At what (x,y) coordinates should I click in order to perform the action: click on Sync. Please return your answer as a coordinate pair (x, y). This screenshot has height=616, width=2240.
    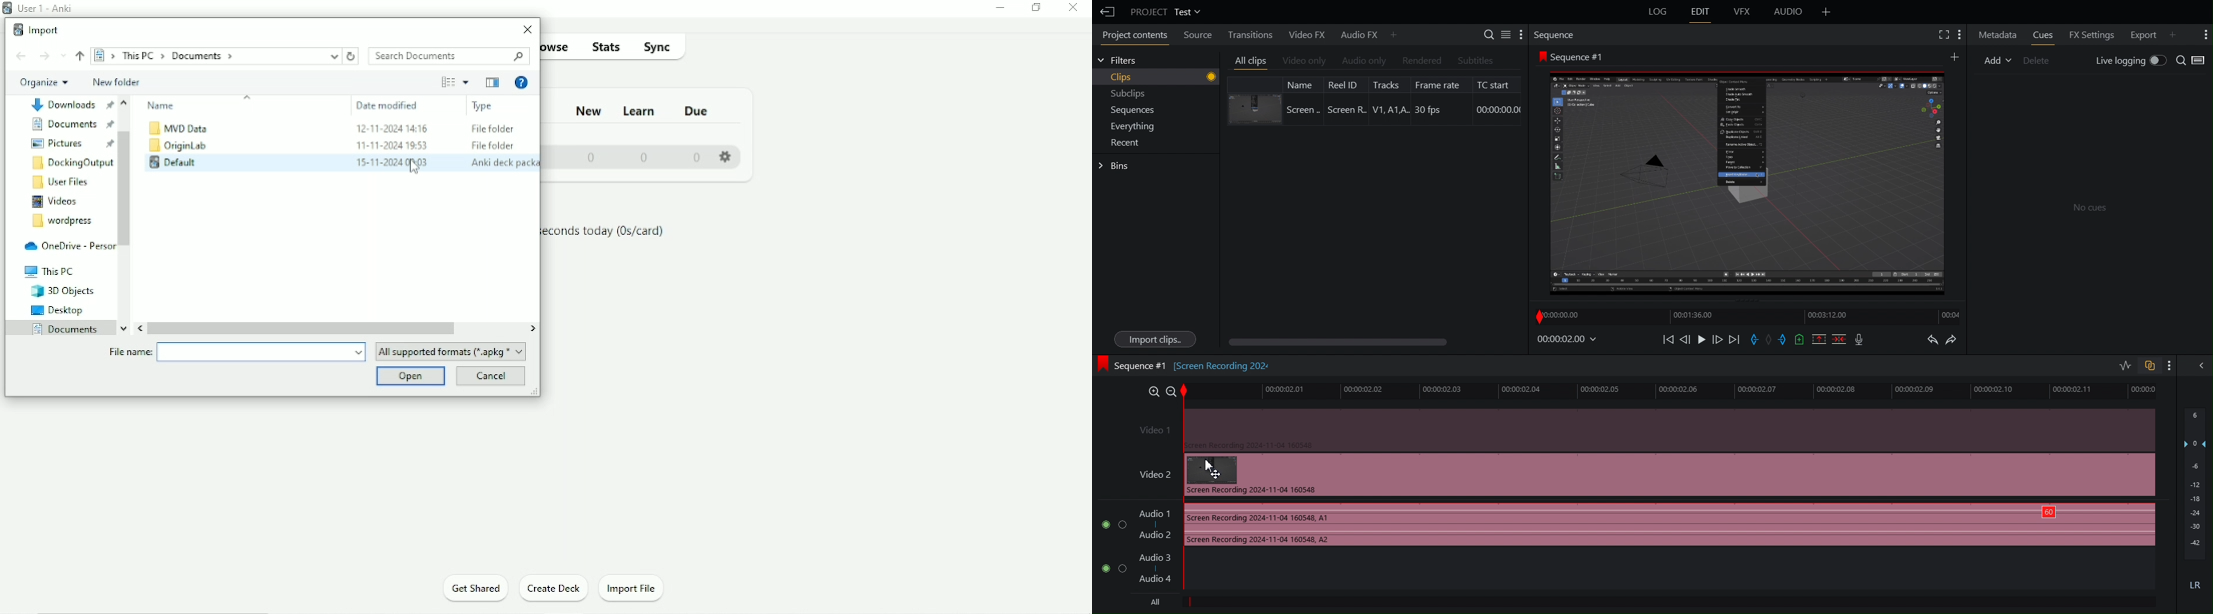
    Looking at the image, I should click on (662, 47).